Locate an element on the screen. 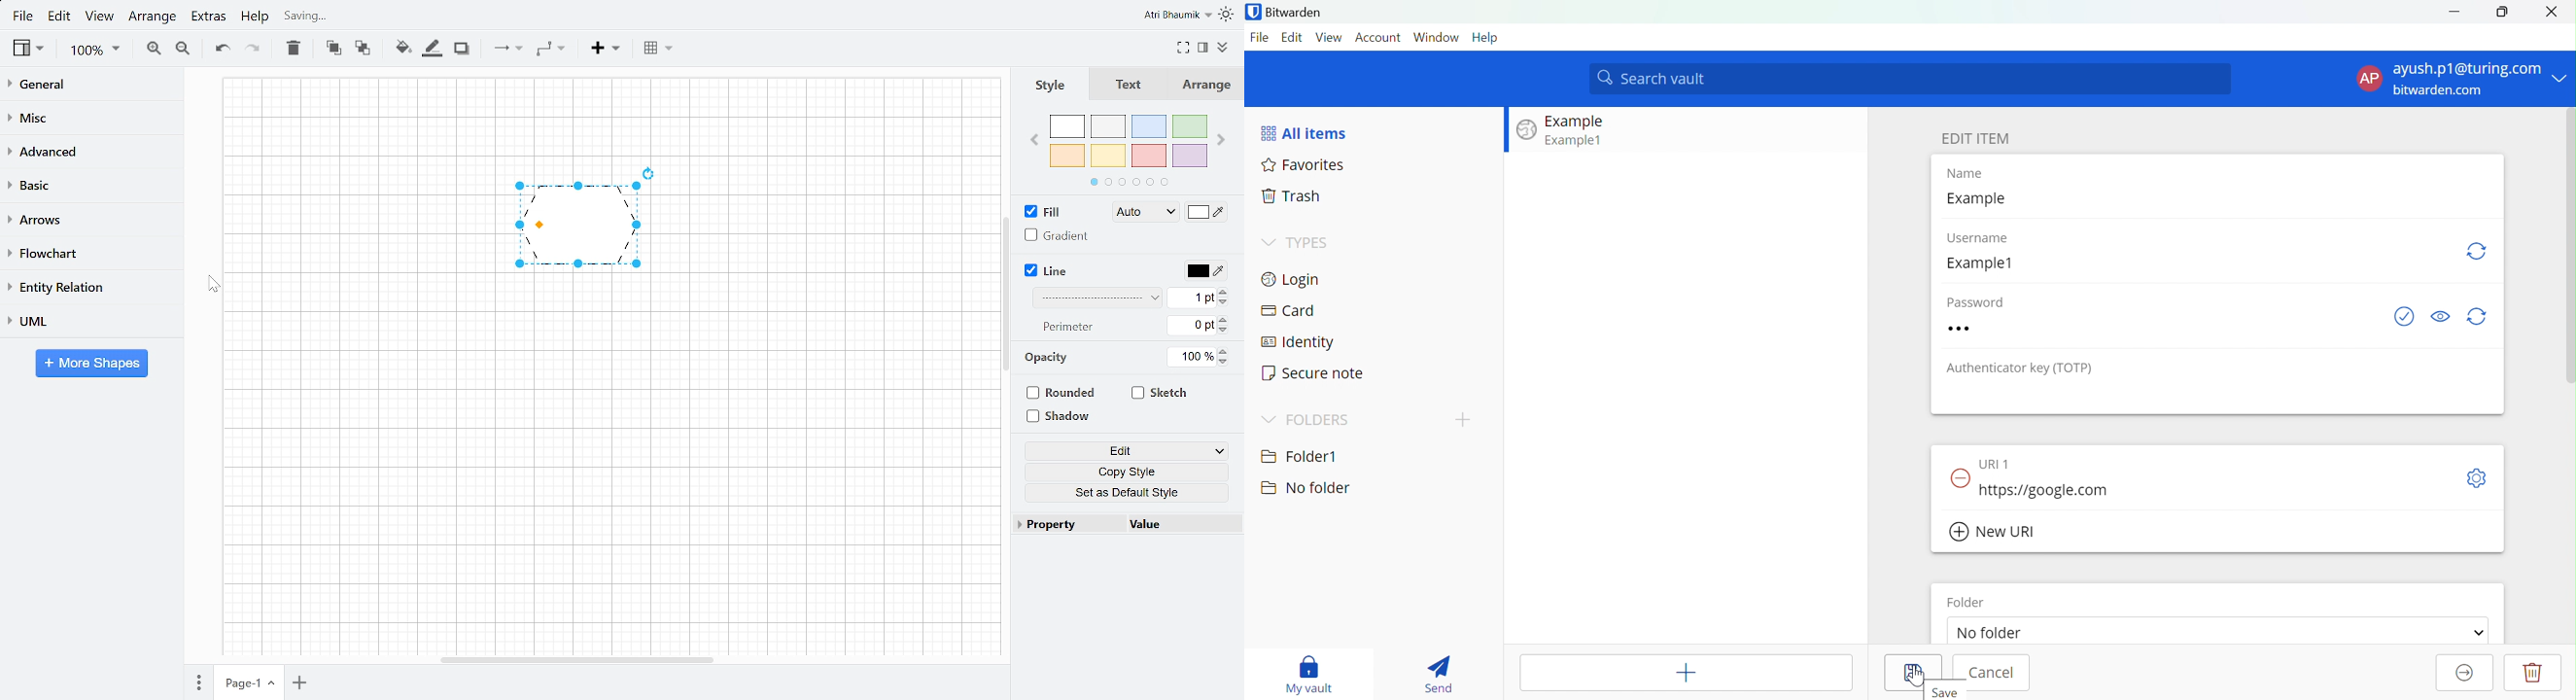   Entity relation is located at coordinates (87, 287).